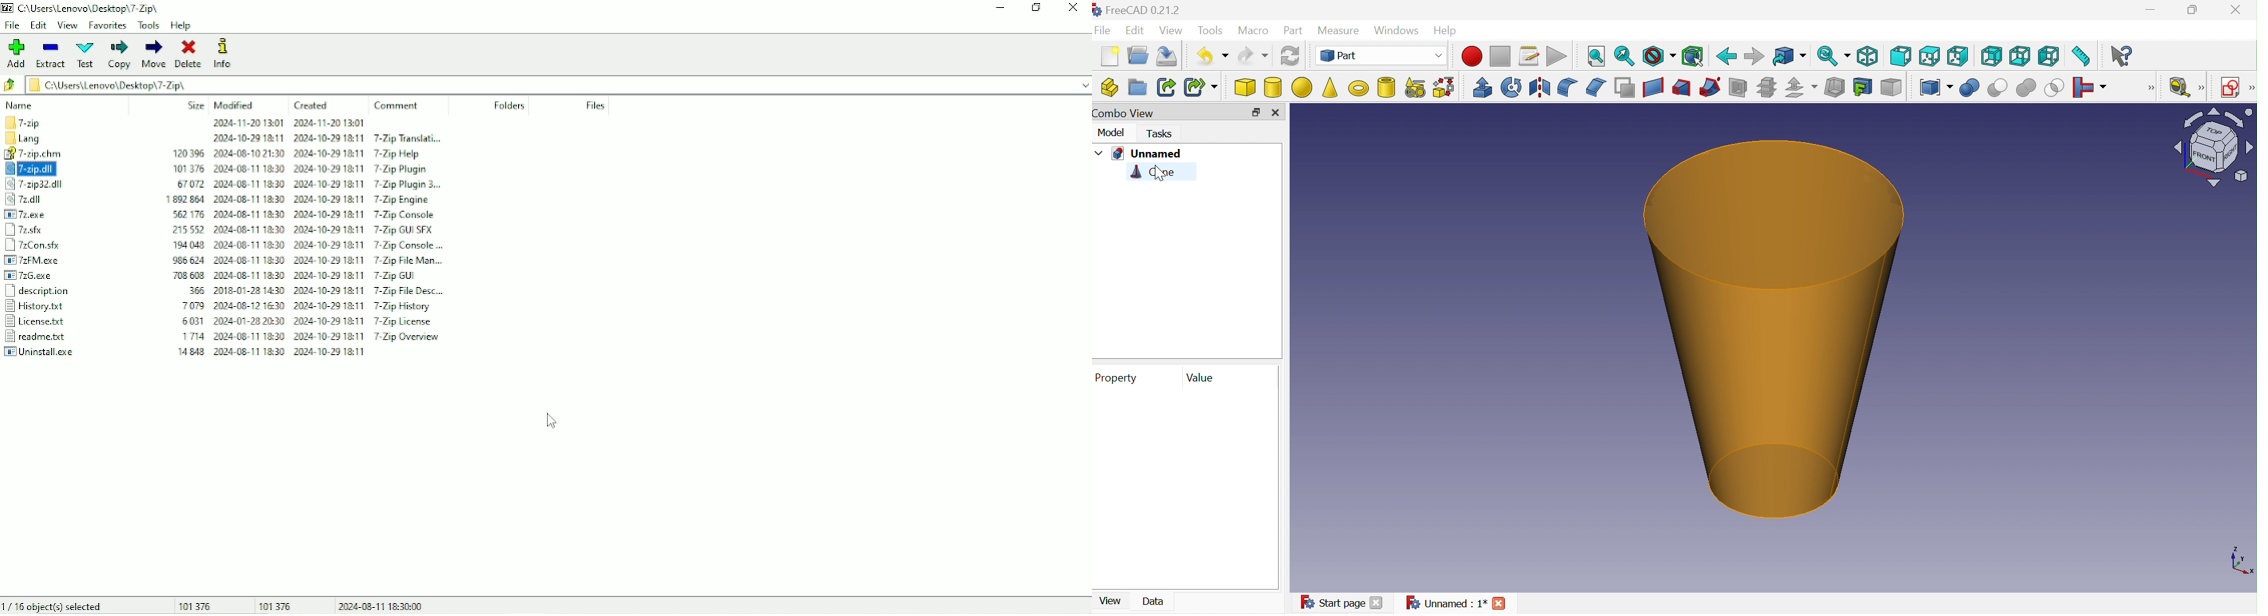  I want to click on Mirroring, so click(1541, 88).